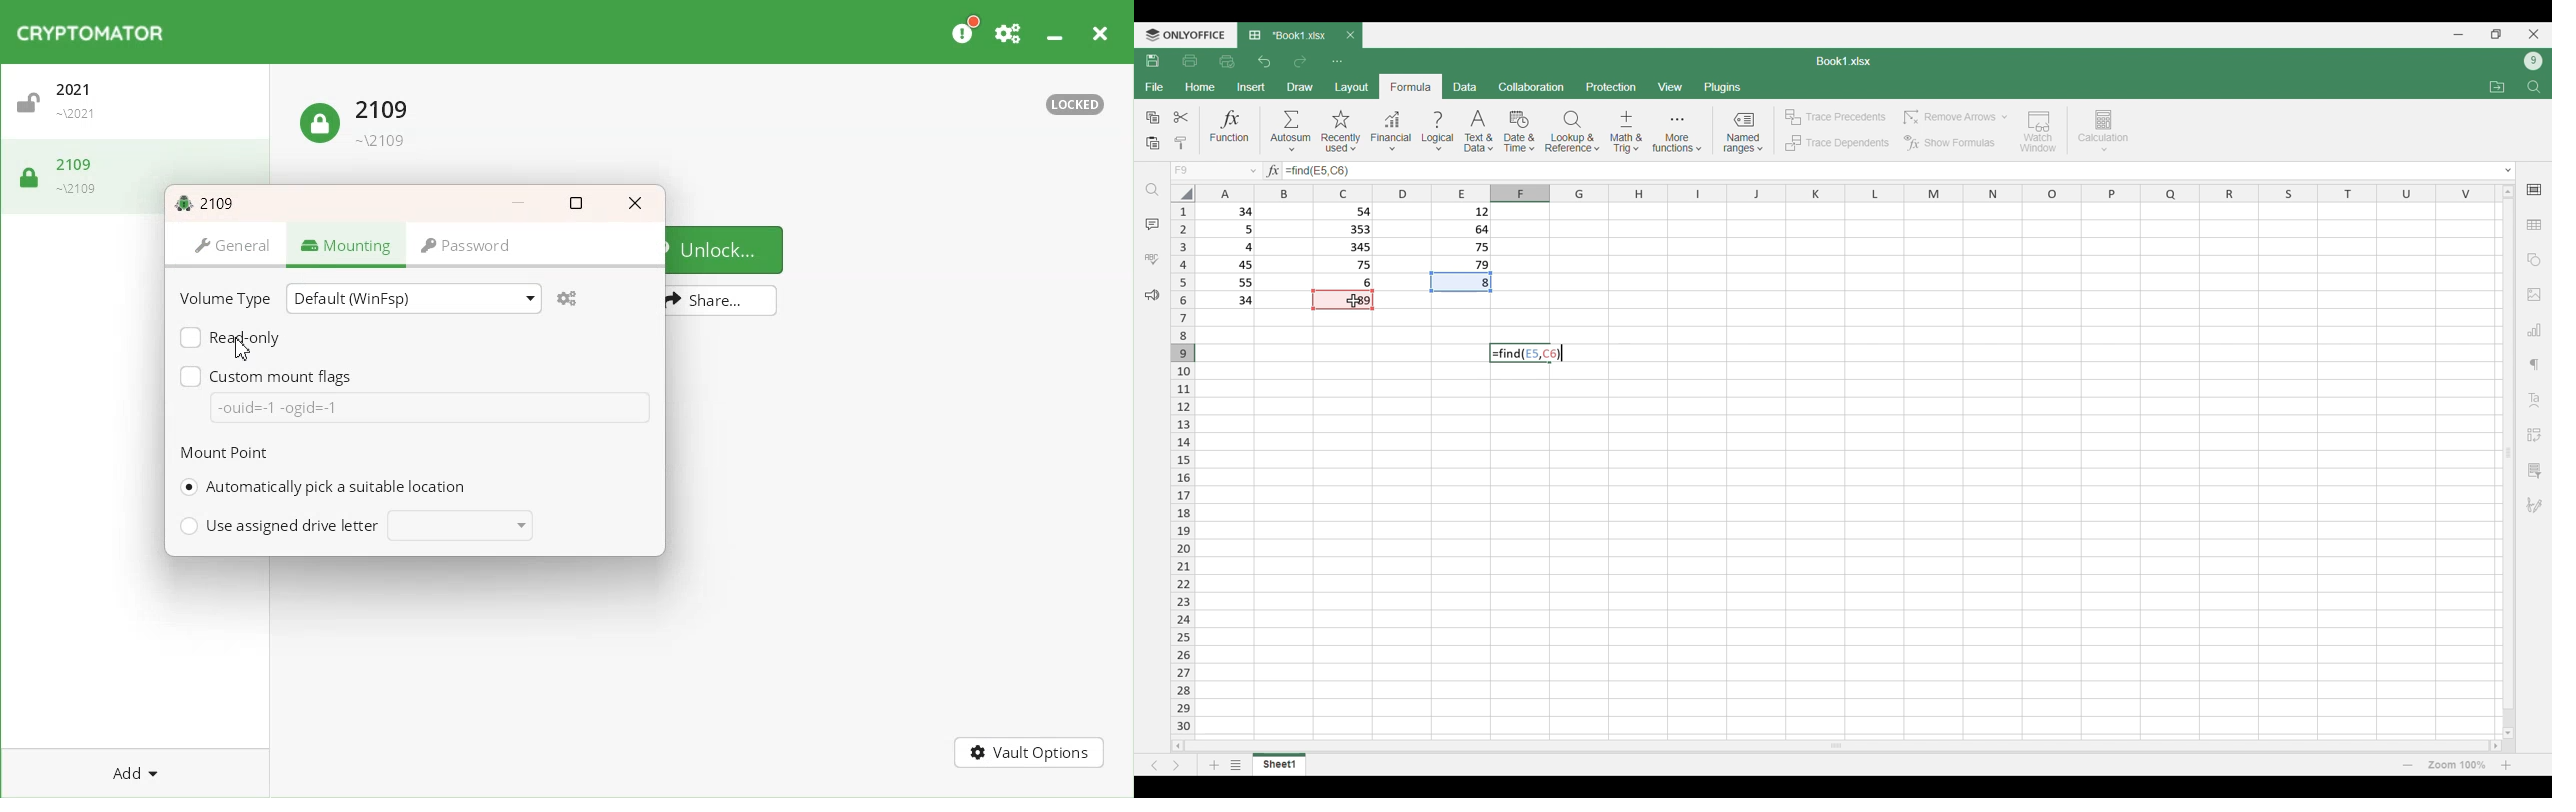  What do you see at coordinates (2534, 400) in the screenshot?
I see `Text art` at bounding box center [2534, 400].